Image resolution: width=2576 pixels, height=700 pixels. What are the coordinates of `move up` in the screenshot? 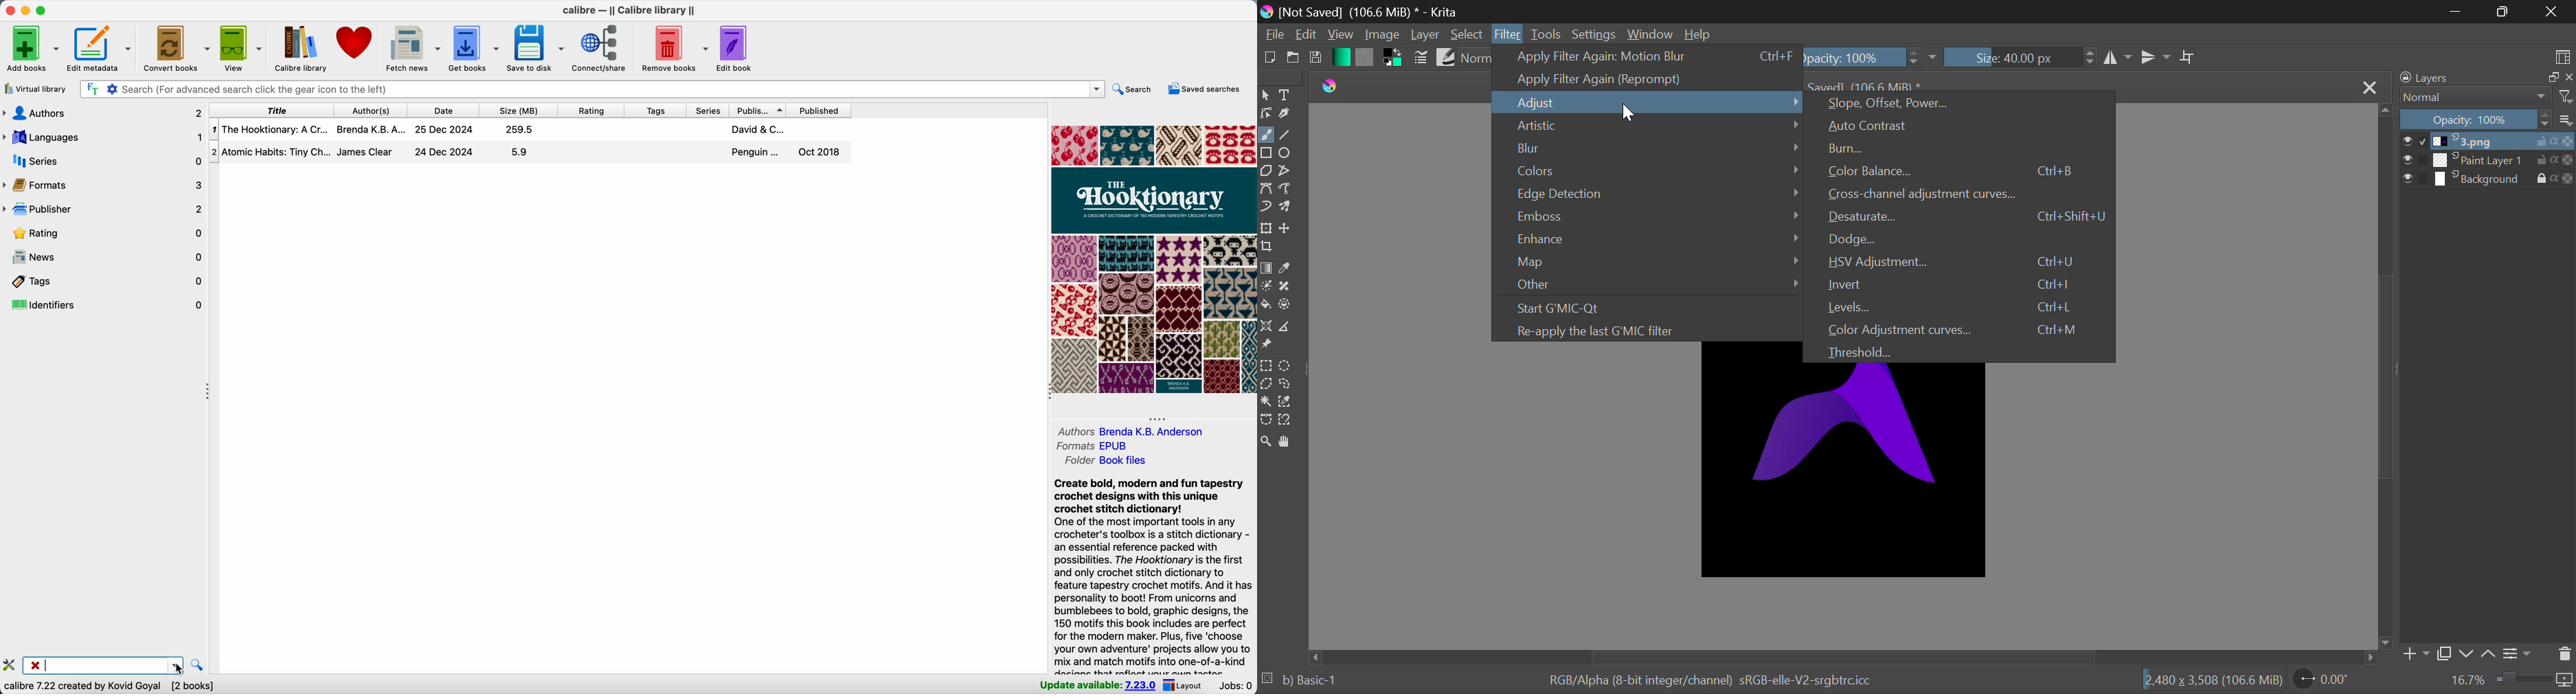 It's located at (2384, 111).